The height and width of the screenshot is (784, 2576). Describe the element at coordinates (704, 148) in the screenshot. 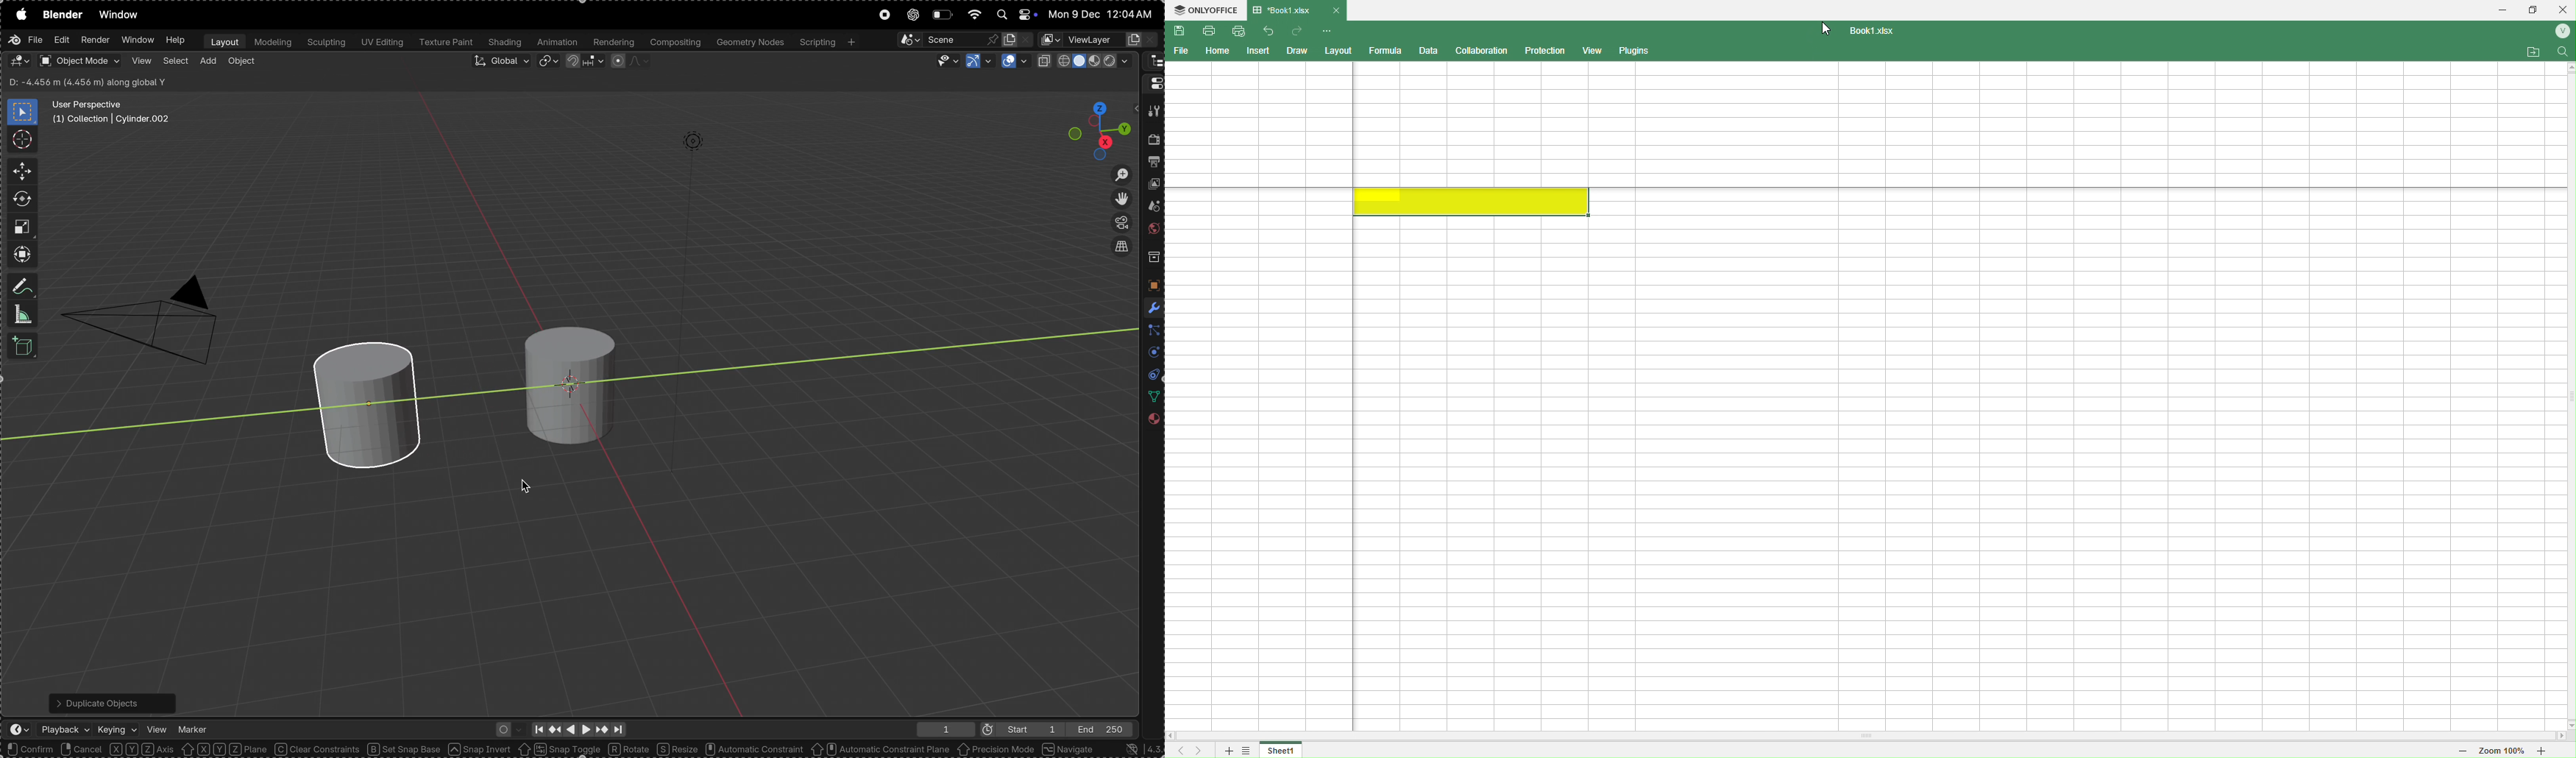

I see `lights` at that location.